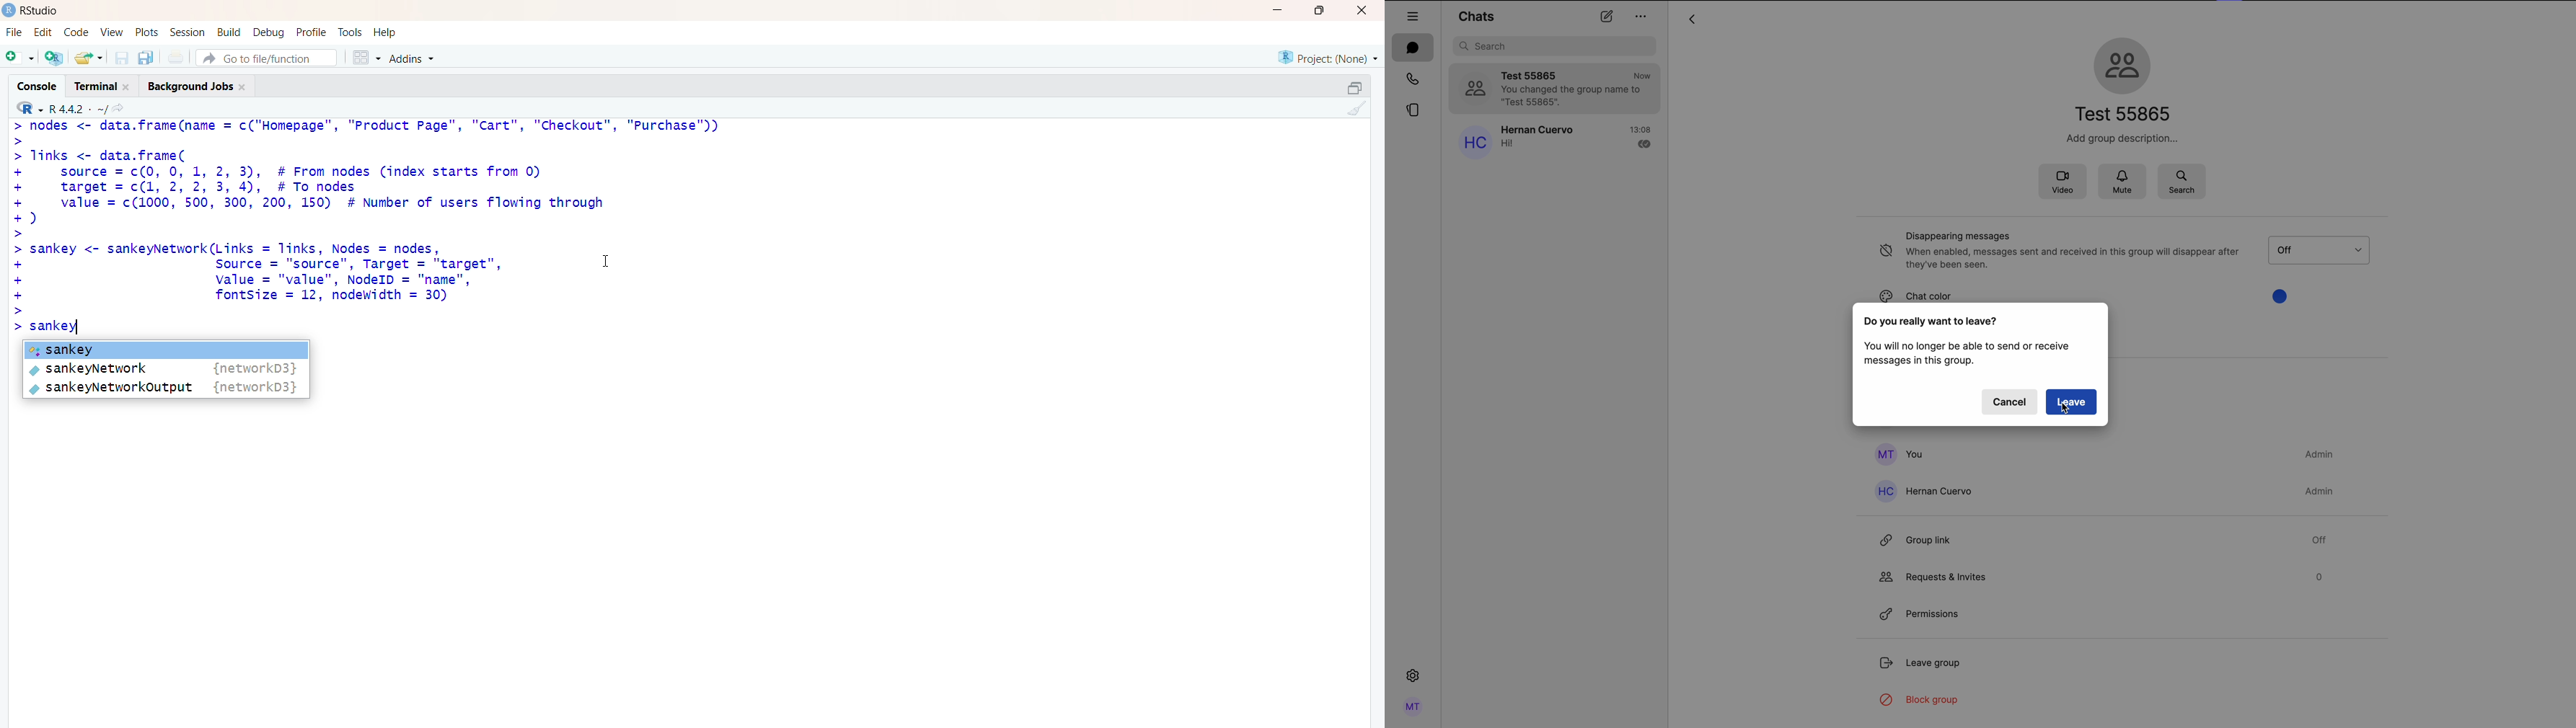 The image size is (2576, 728). I want to click on menu, so click(18, 58).